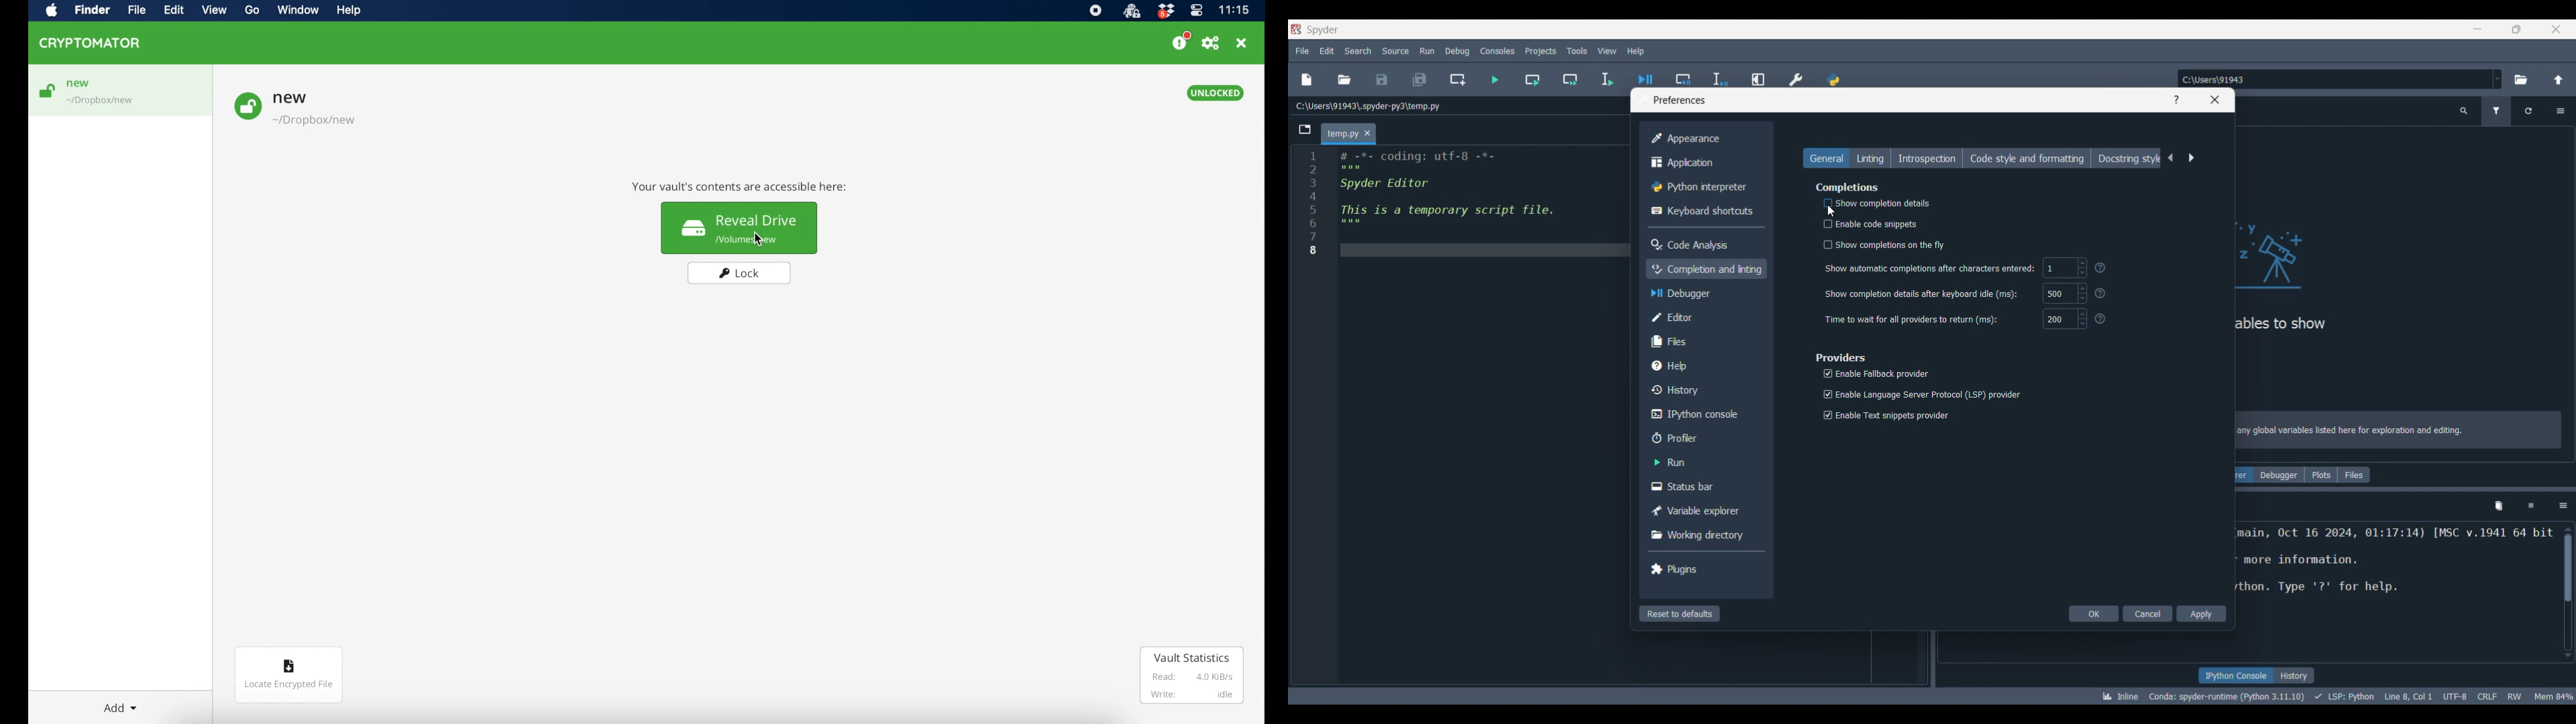 The width and height of the screenshot is (2576, 728). Describe the element at coordinates (1826, 158) in the screenshot. I see `General, current selection highlighted` at that location.